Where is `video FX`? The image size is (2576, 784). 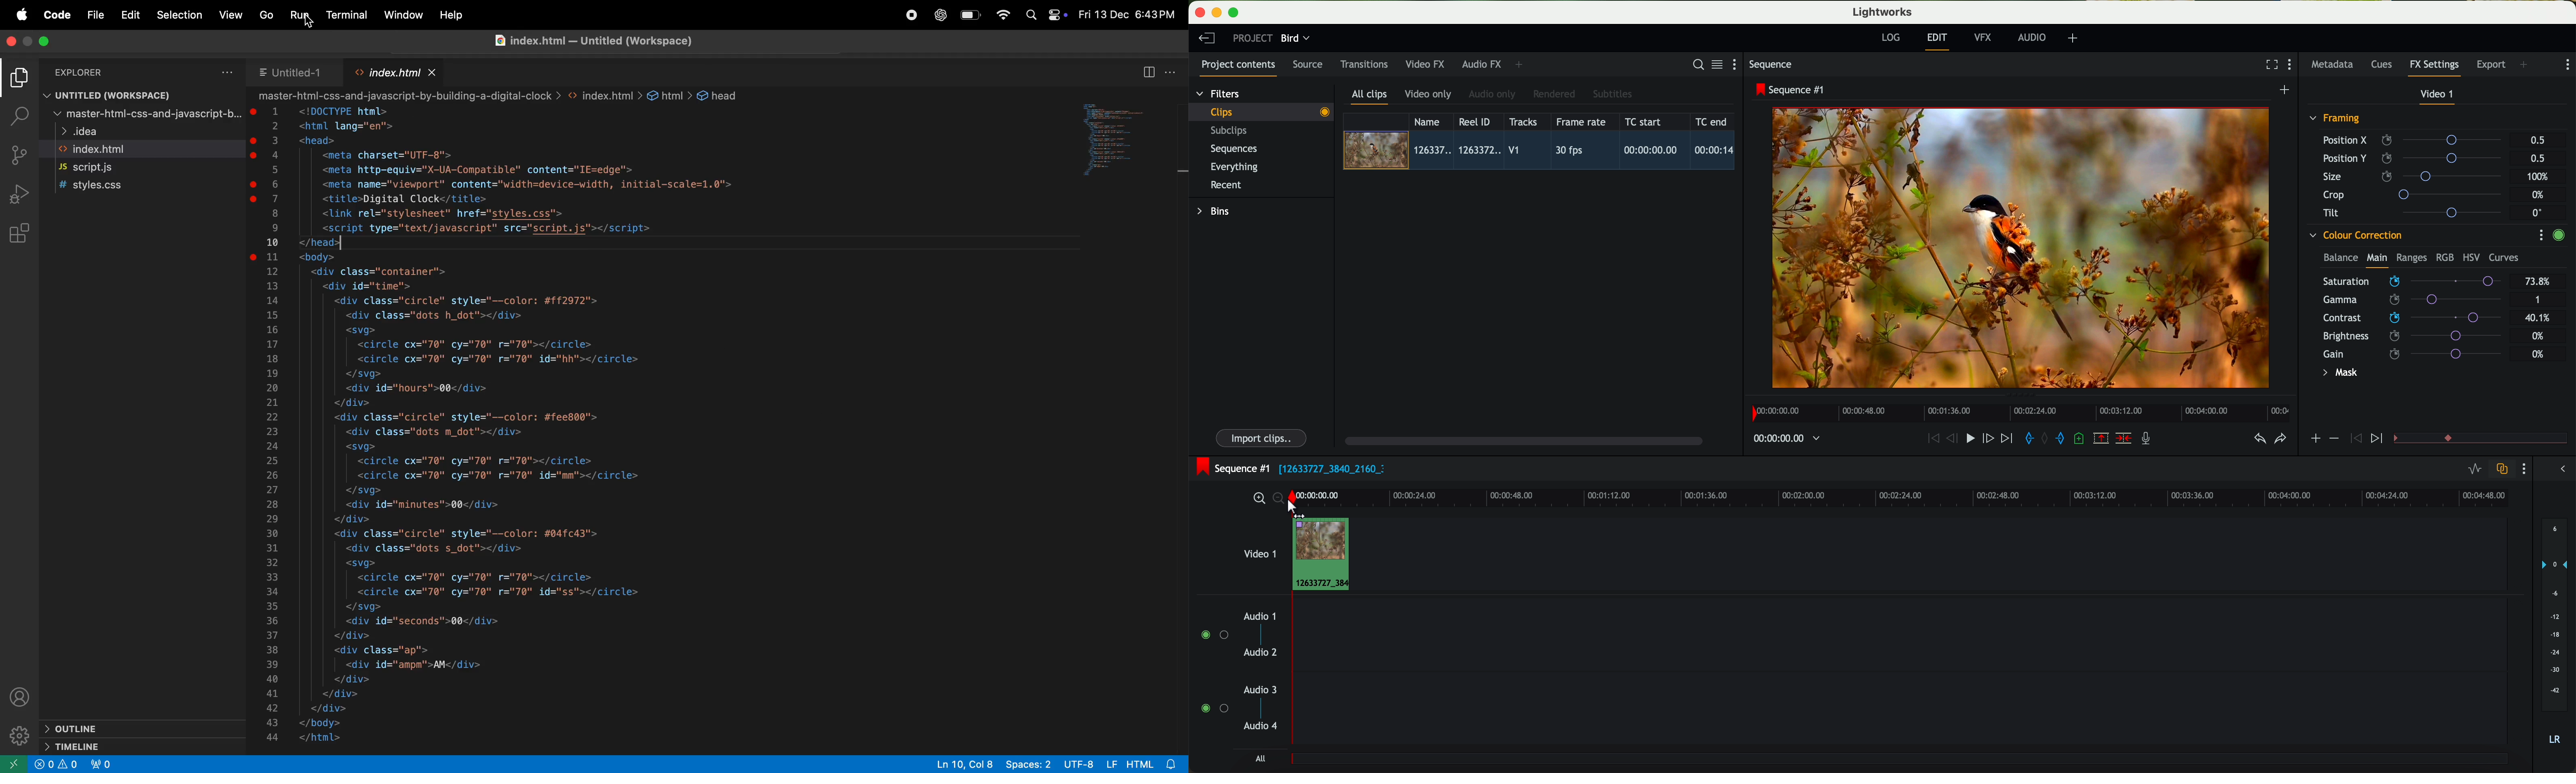
video FX is located at coordinates (1428, 64).